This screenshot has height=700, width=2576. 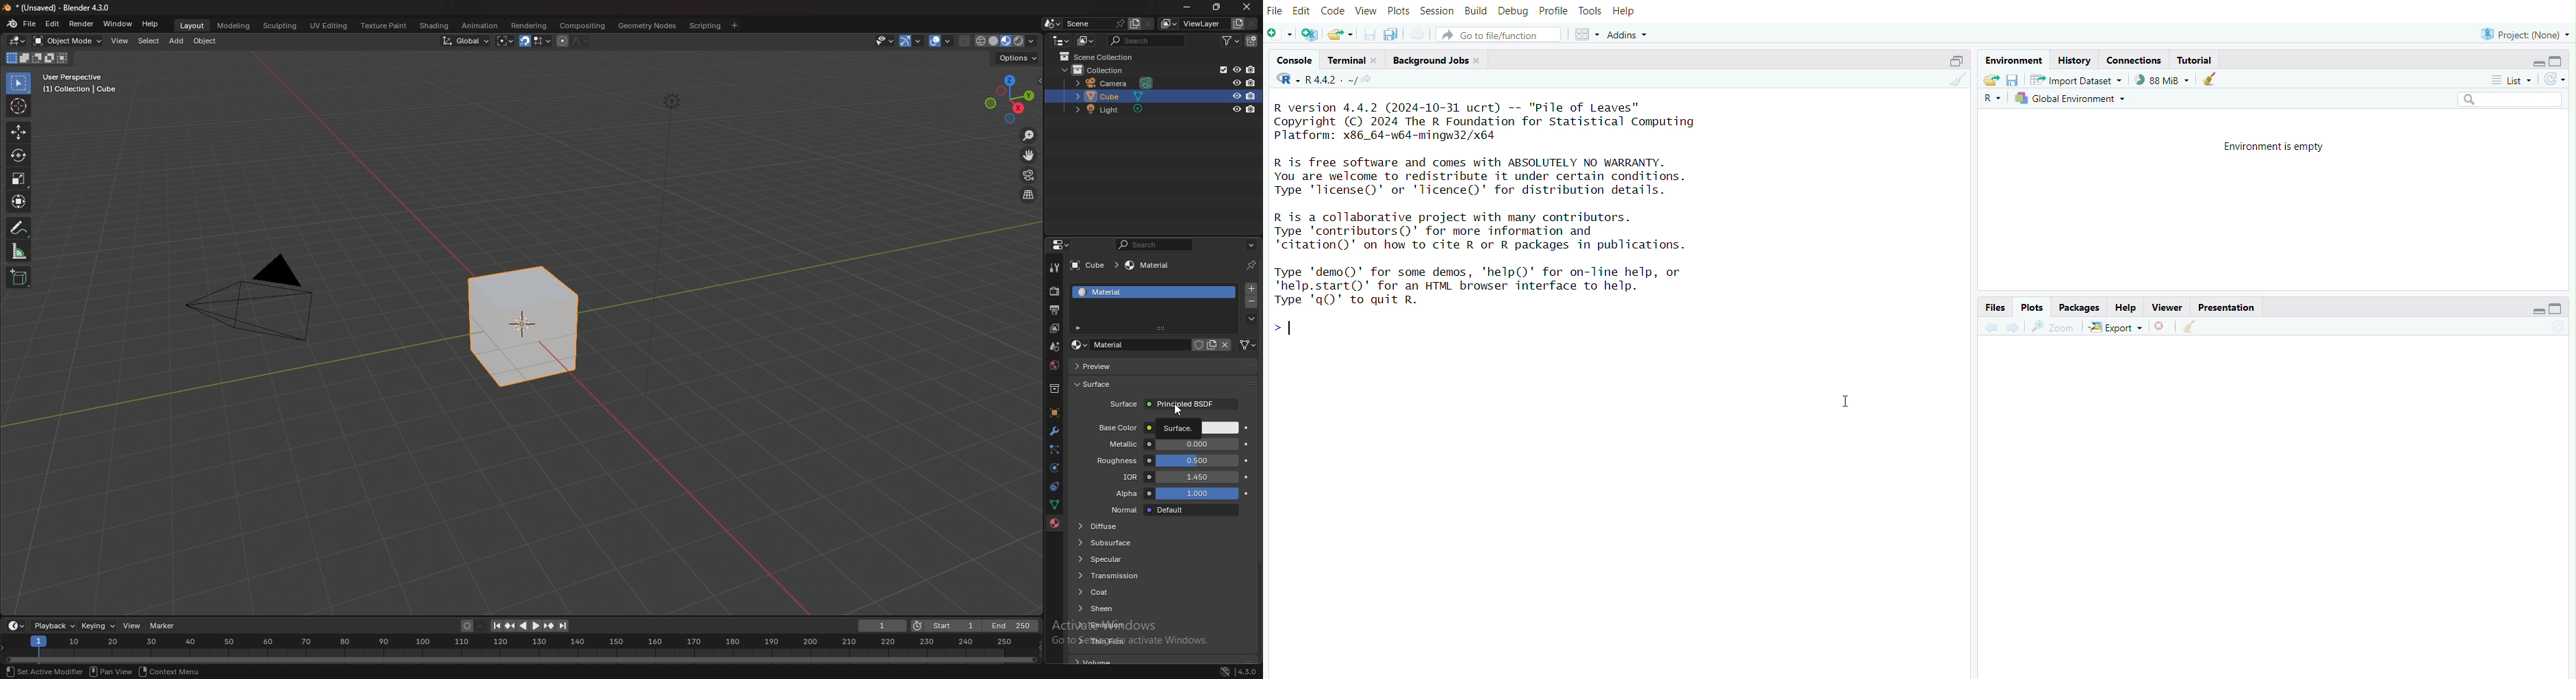 I want to click on addins, so click(x=1631, y=33).